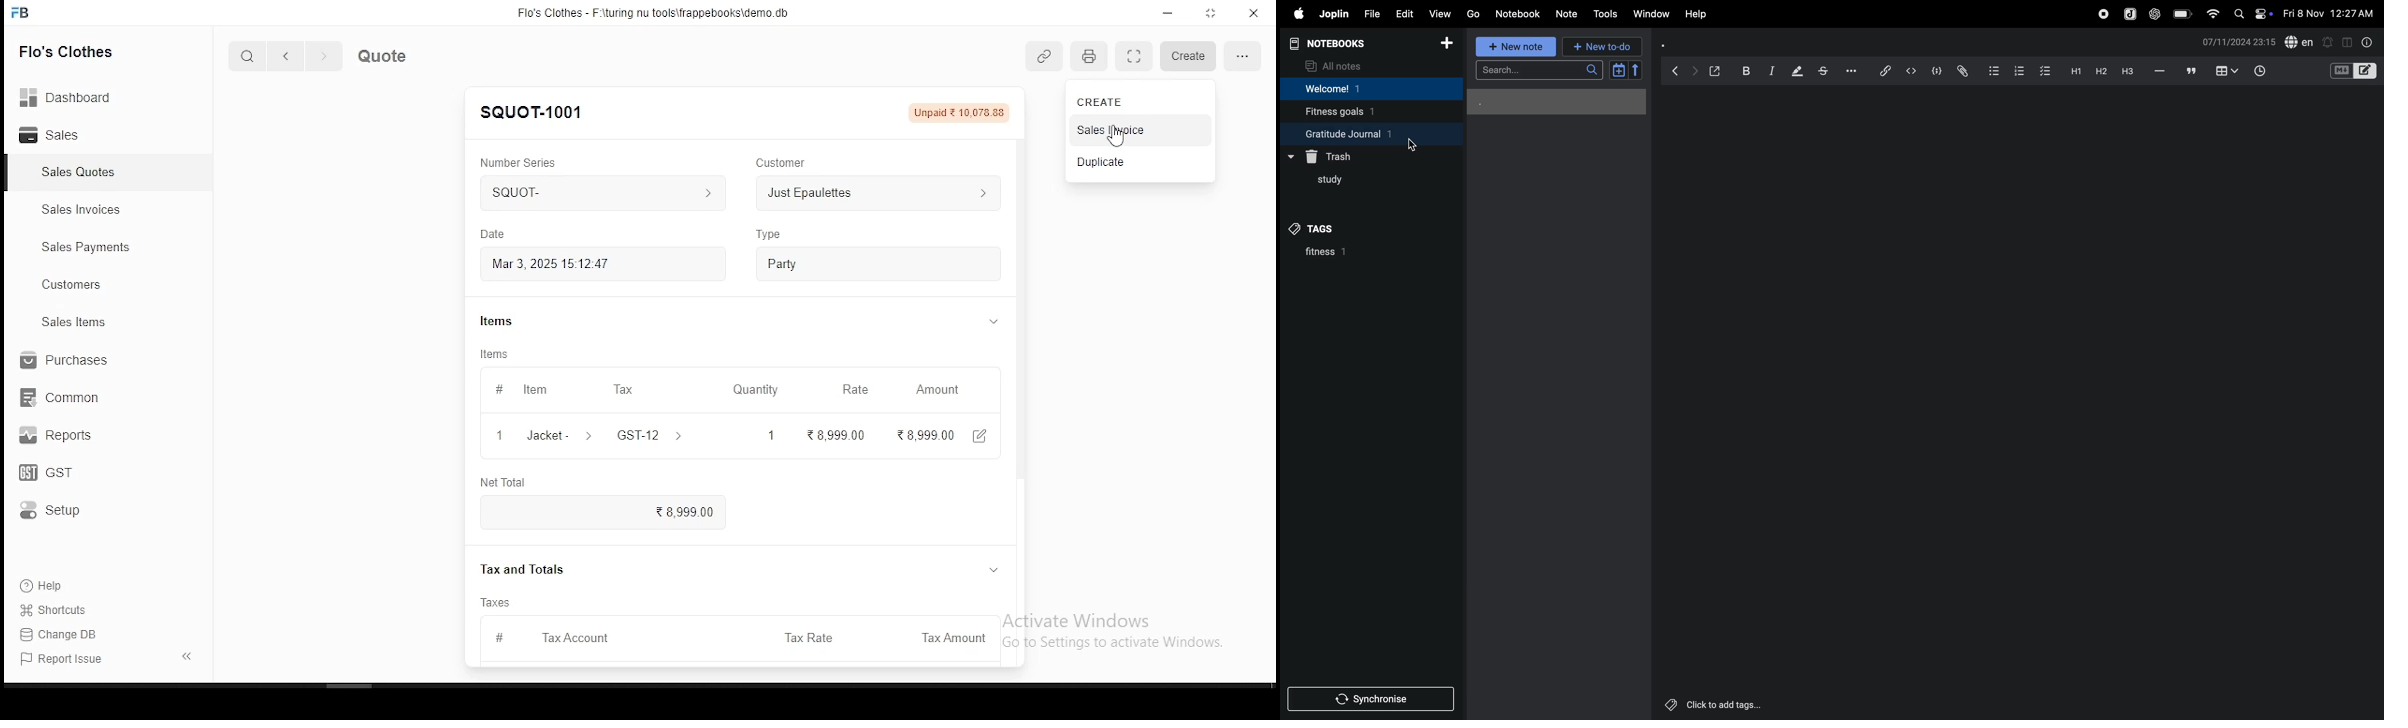 The height and width of the screenshot is (728, 2408). I want to click on reports, so click(58, 437).